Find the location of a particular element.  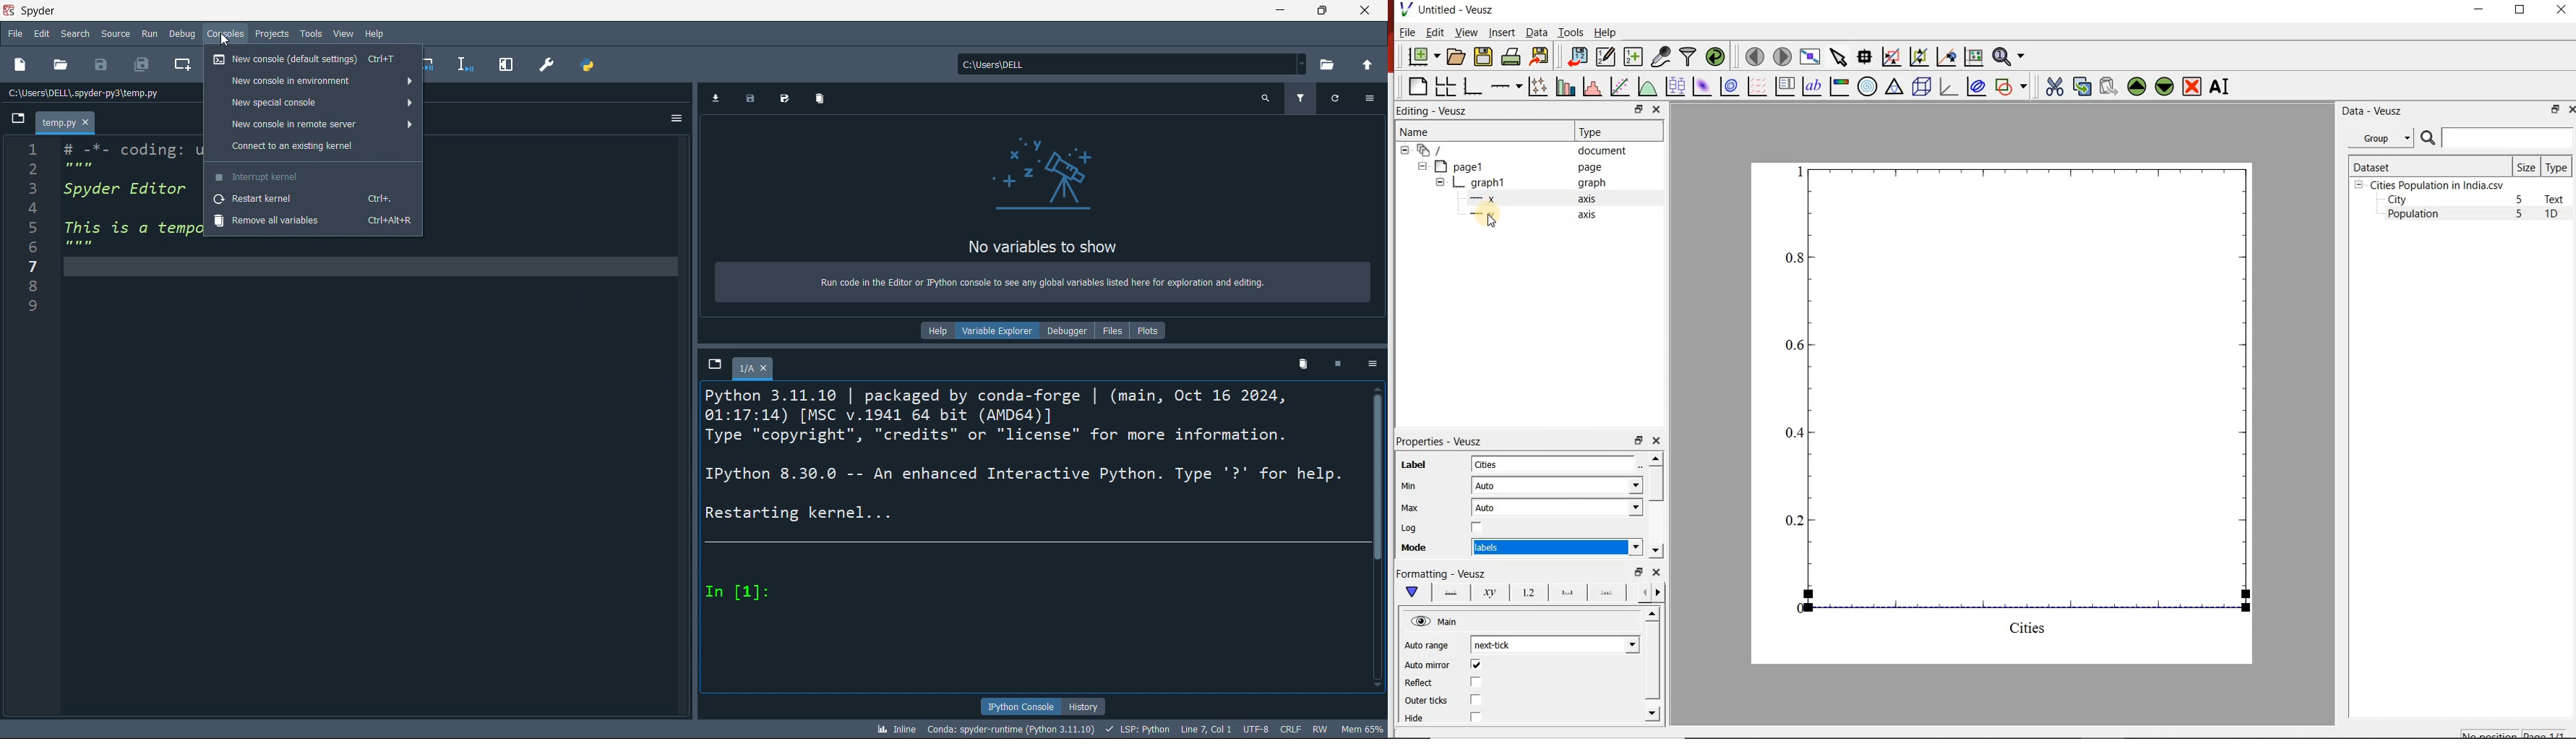

Python 3.11.10 | packaged by conda-forge | (main, Oct 16 2024,
01:17:14) [MSC v.1941 64 bit (AMD64)]

Type "copyright", "credits" or "license" for more information.
IPython 8.30.0 -- An enhanced Interactive Python. Type '?' for help.
Restarting kernel... is located at coordinates (1028, 457).